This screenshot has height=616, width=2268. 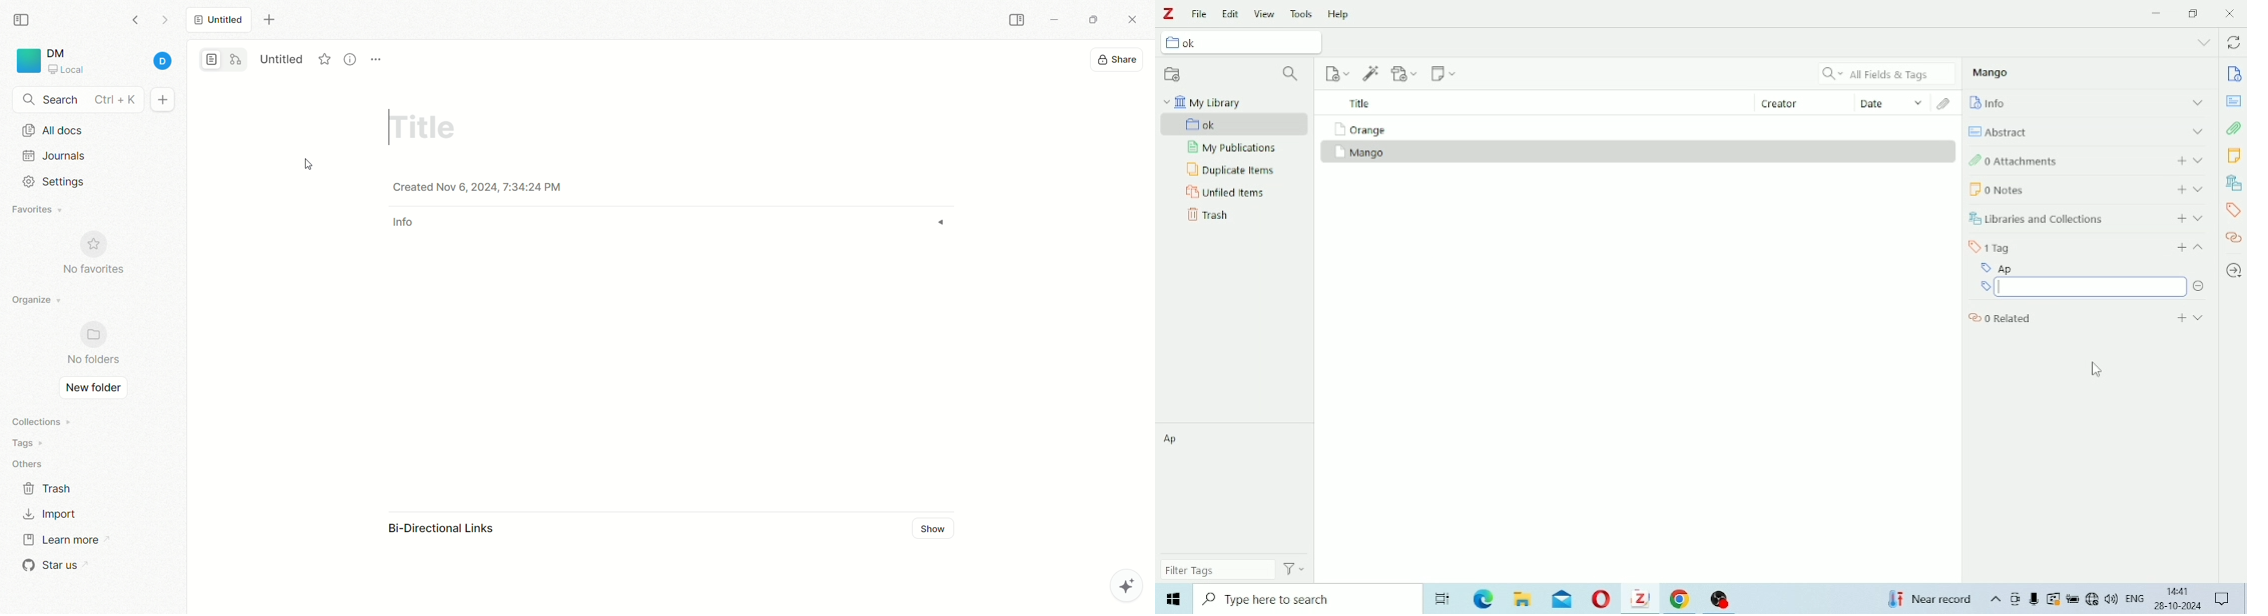 What do you see at coordinates (1727, 600) in the screenshot?
I see `OBS Studio` at bounding box center [1727, 600].